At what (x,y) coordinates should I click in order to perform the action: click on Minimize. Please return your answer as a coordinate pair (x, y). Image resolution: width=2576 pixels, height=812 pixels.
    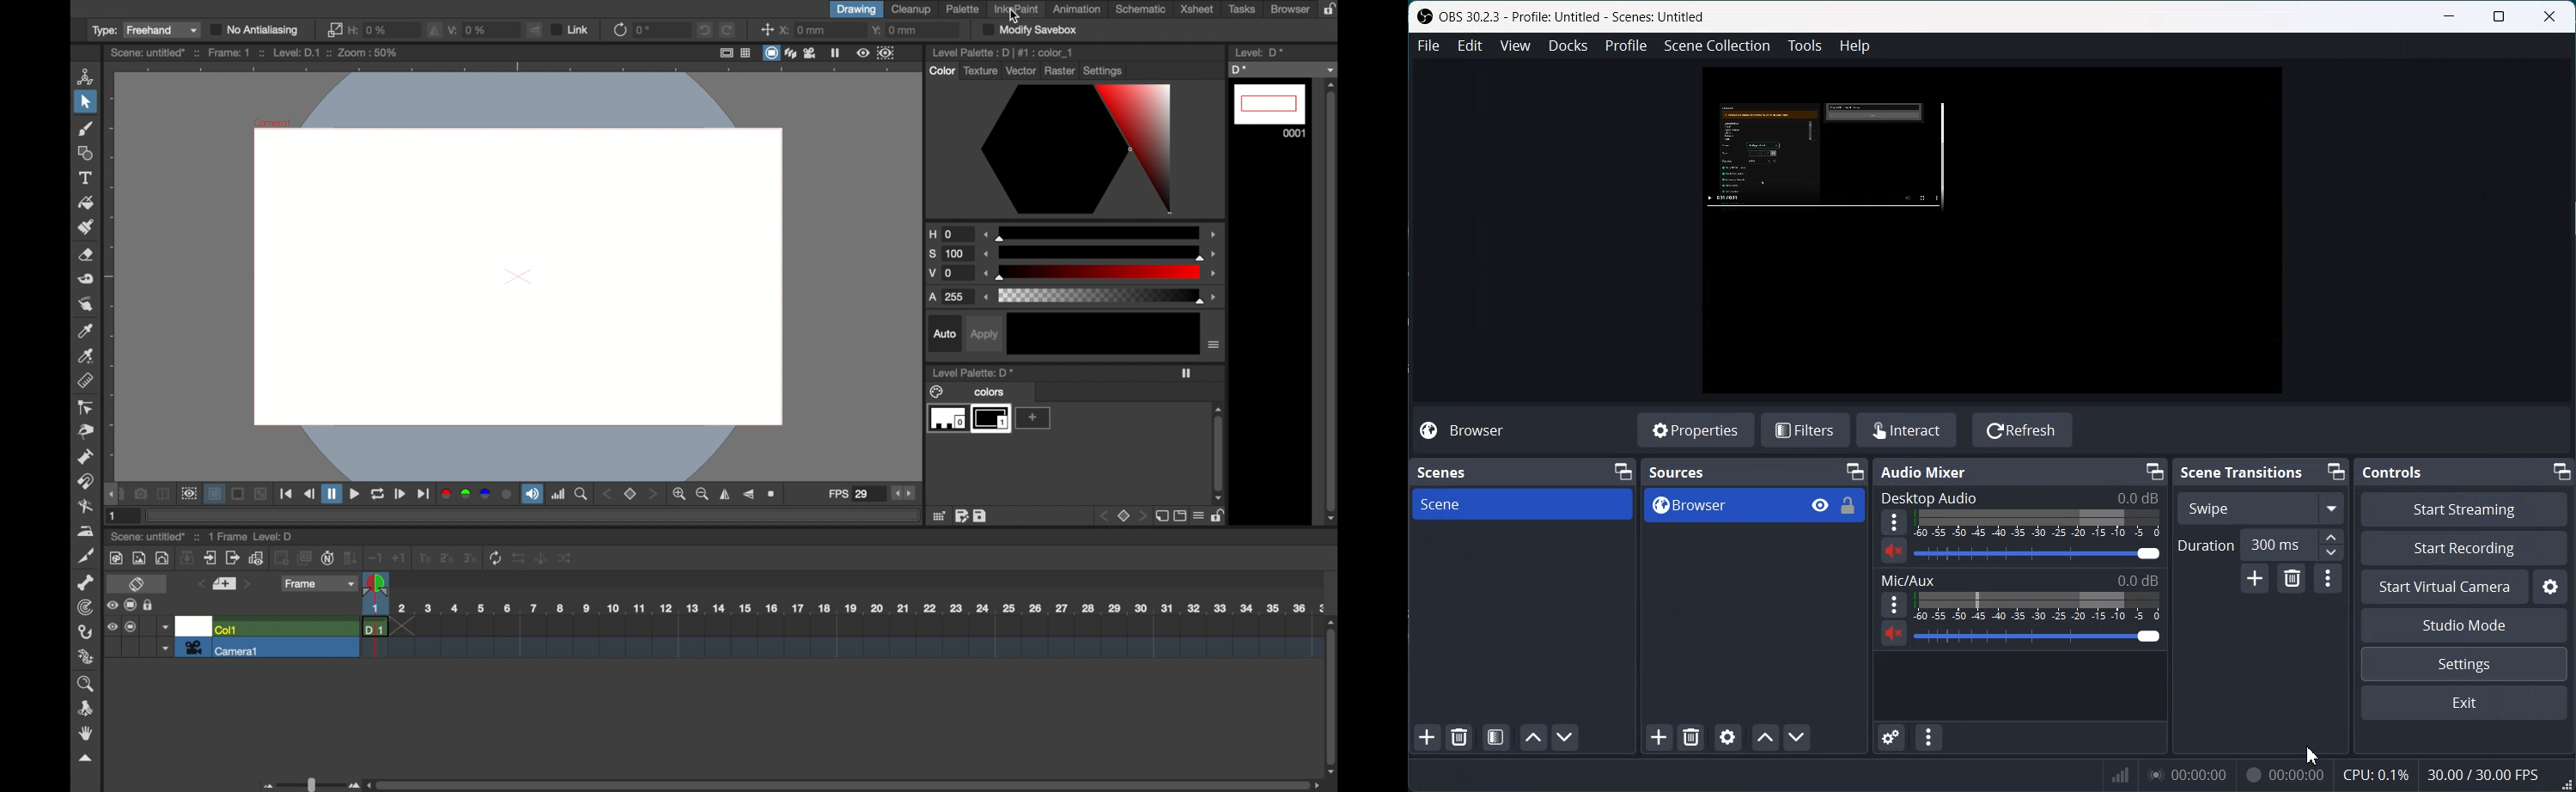
    Looking at the image, I should click on (1623, 471).